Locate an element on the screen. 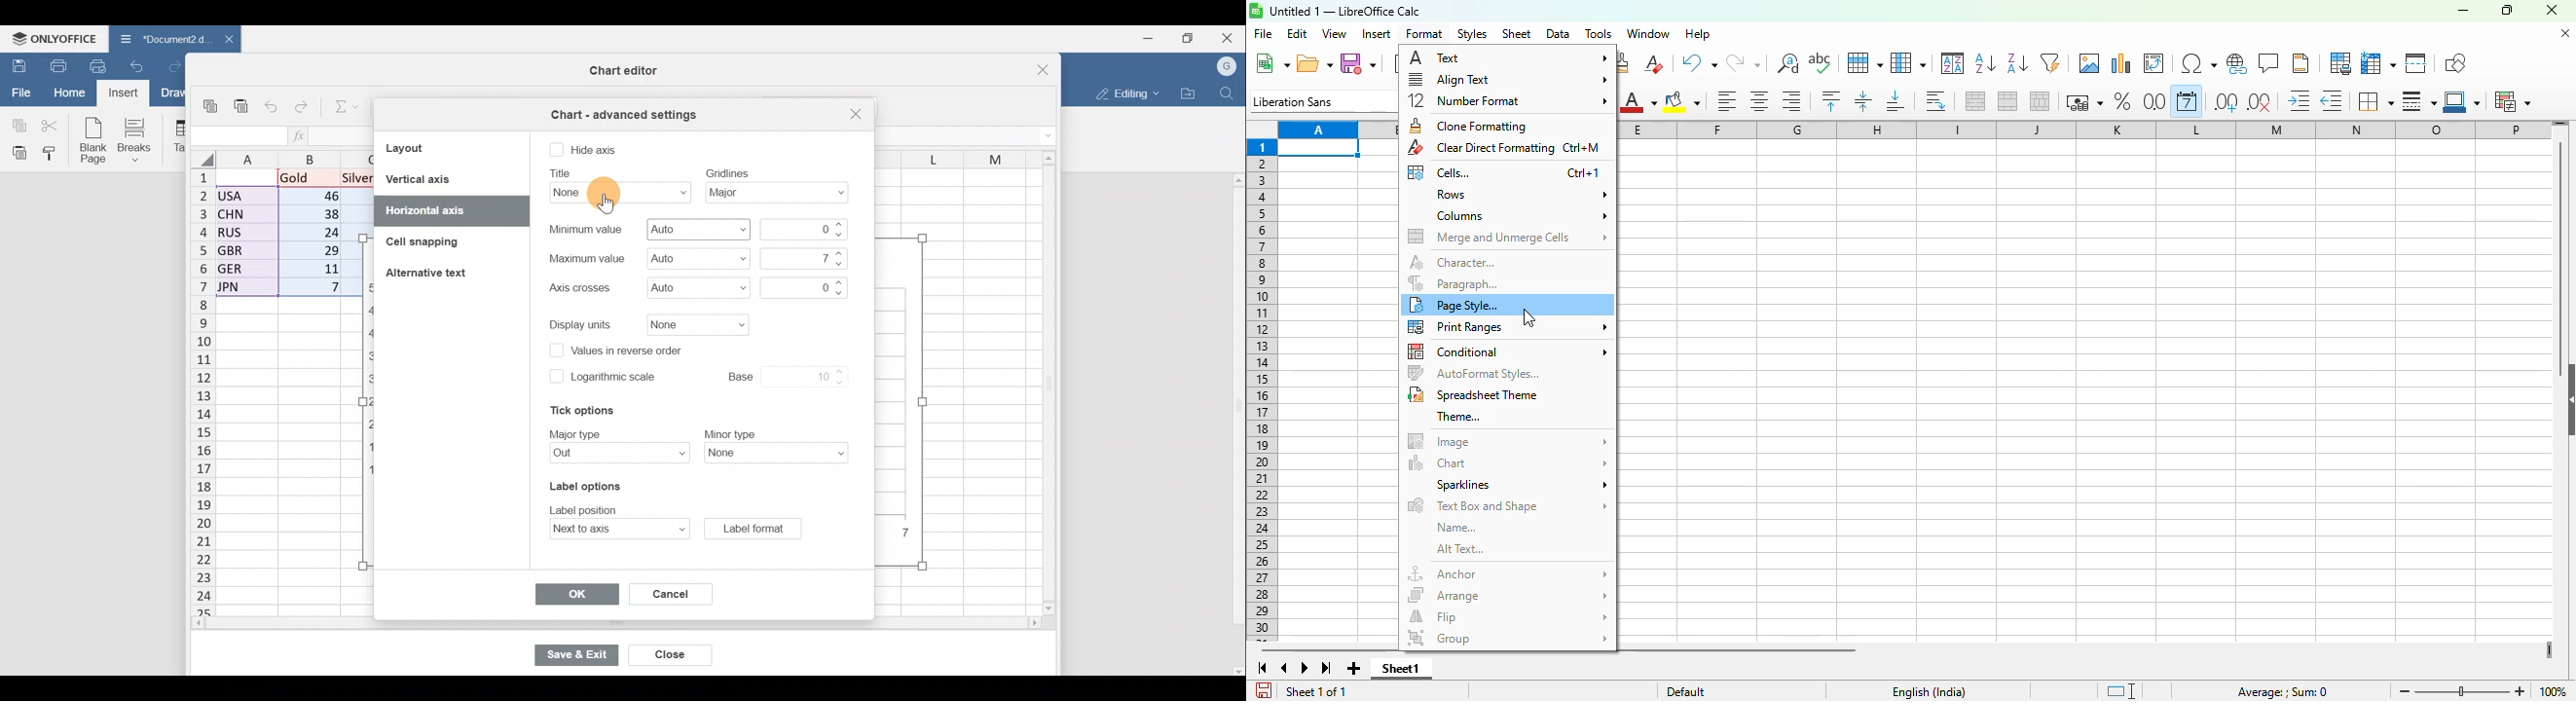 The image size is (2576, 728). format as date is located at coordinates (2187, 100).